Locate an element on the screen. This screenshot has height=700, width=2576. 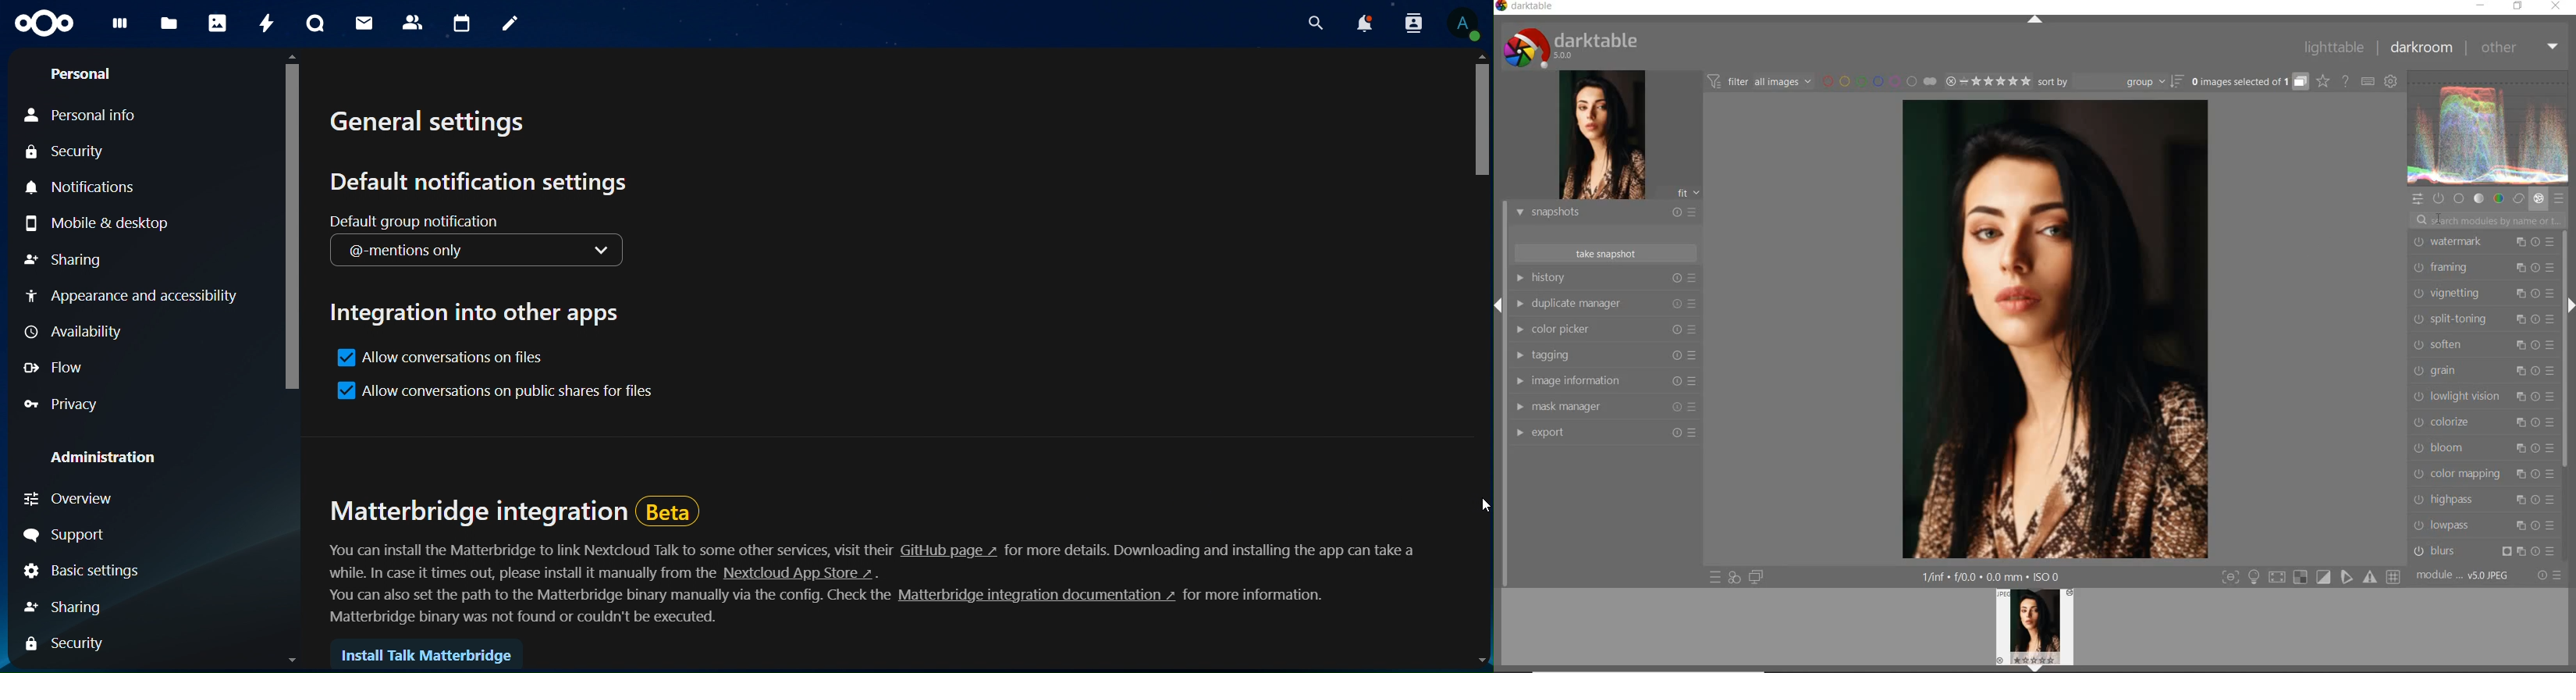
Beta tag is located at coordinates (673, 513).